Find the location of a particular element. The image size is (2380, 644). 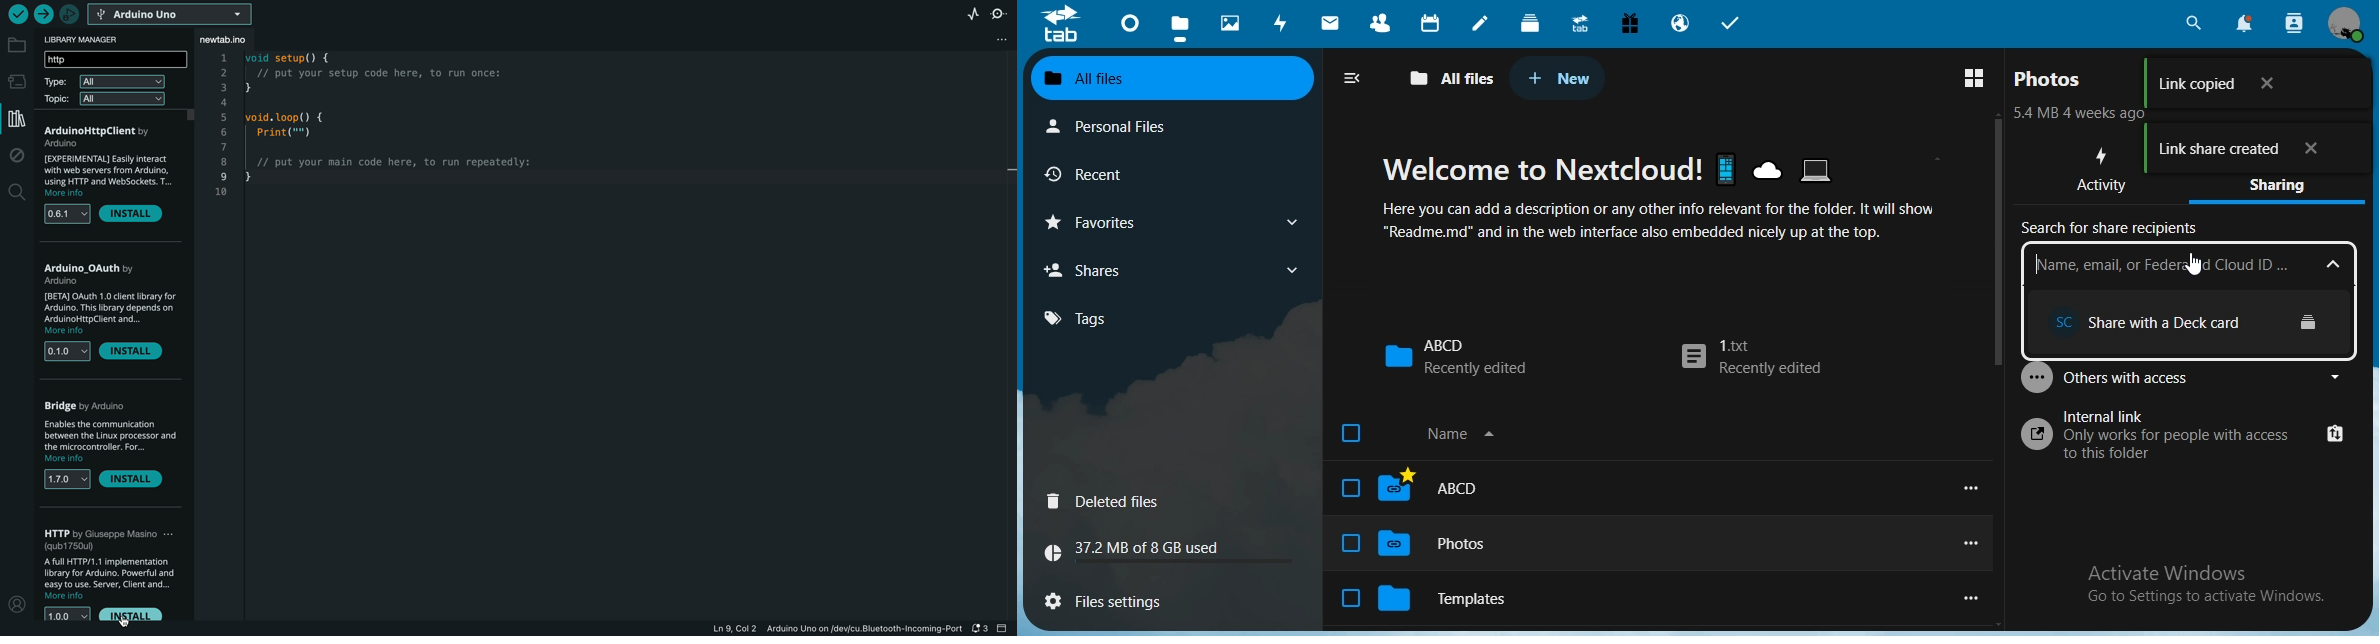

more options is located at coordinates (1978, 489).